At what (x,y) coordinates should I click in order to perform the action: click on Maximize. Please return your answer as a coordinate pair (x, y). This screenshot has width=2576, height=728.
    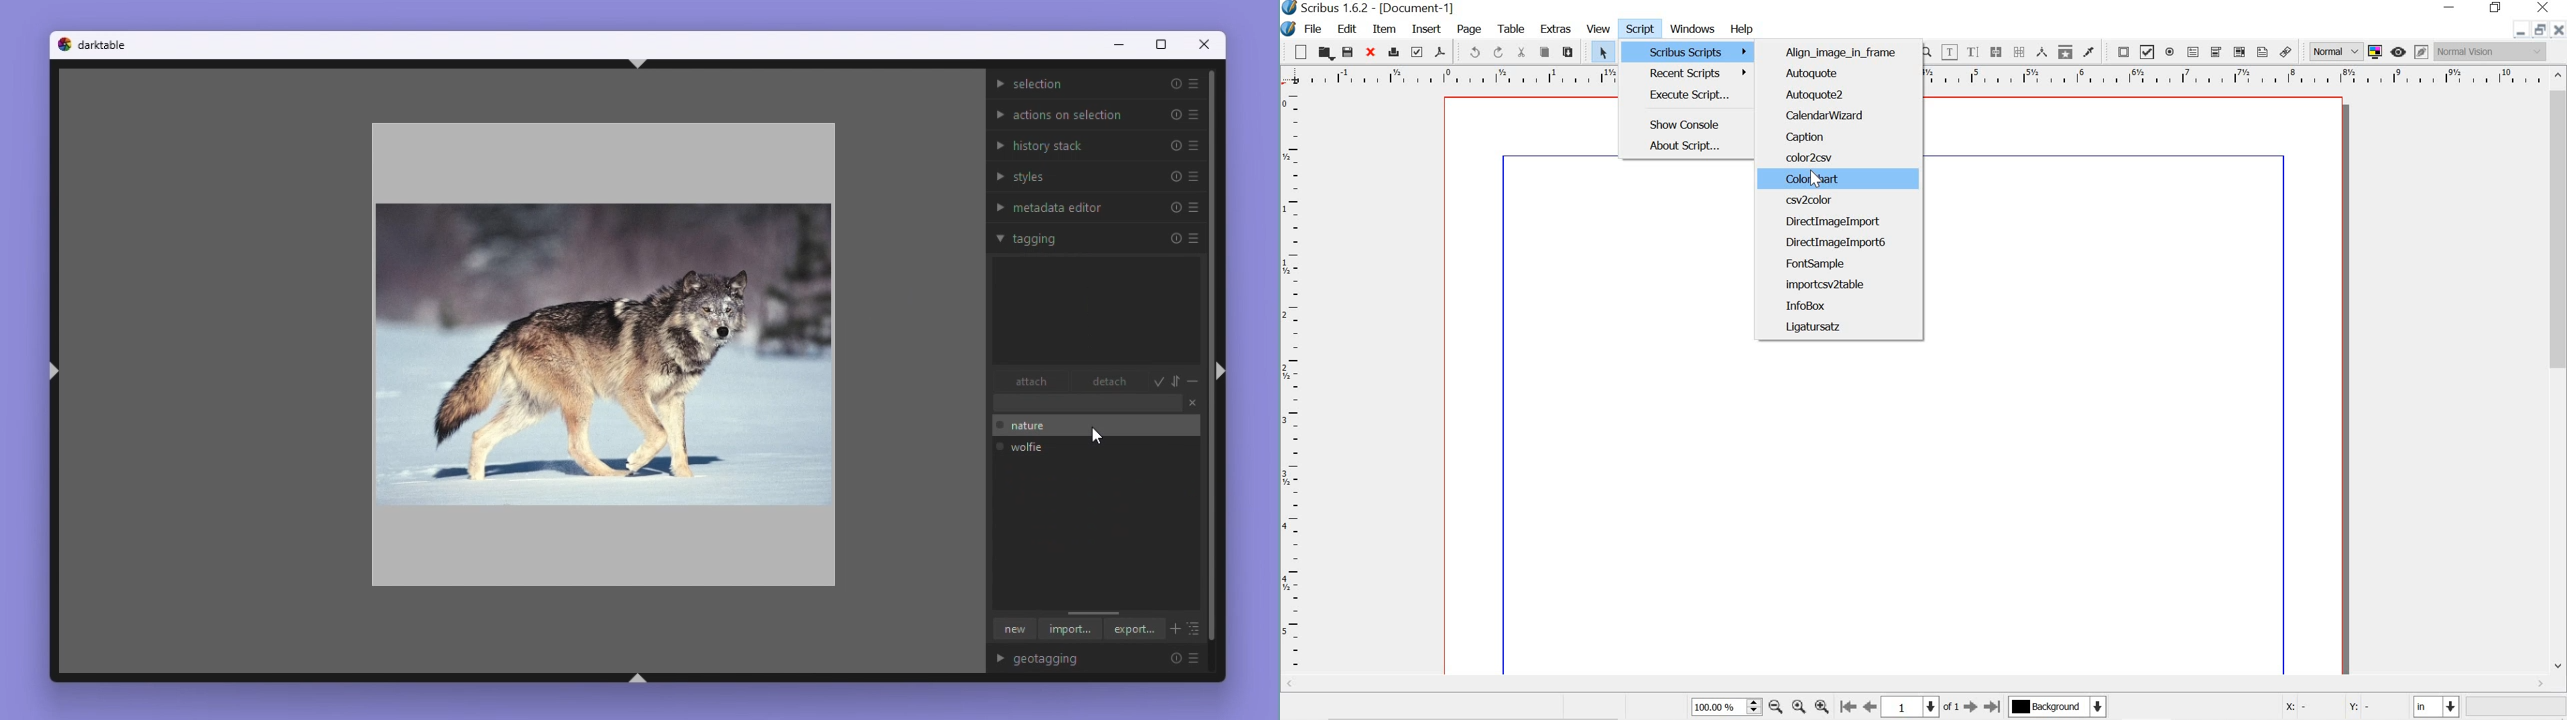
    Looking at the image, I should click on (1159, 46).